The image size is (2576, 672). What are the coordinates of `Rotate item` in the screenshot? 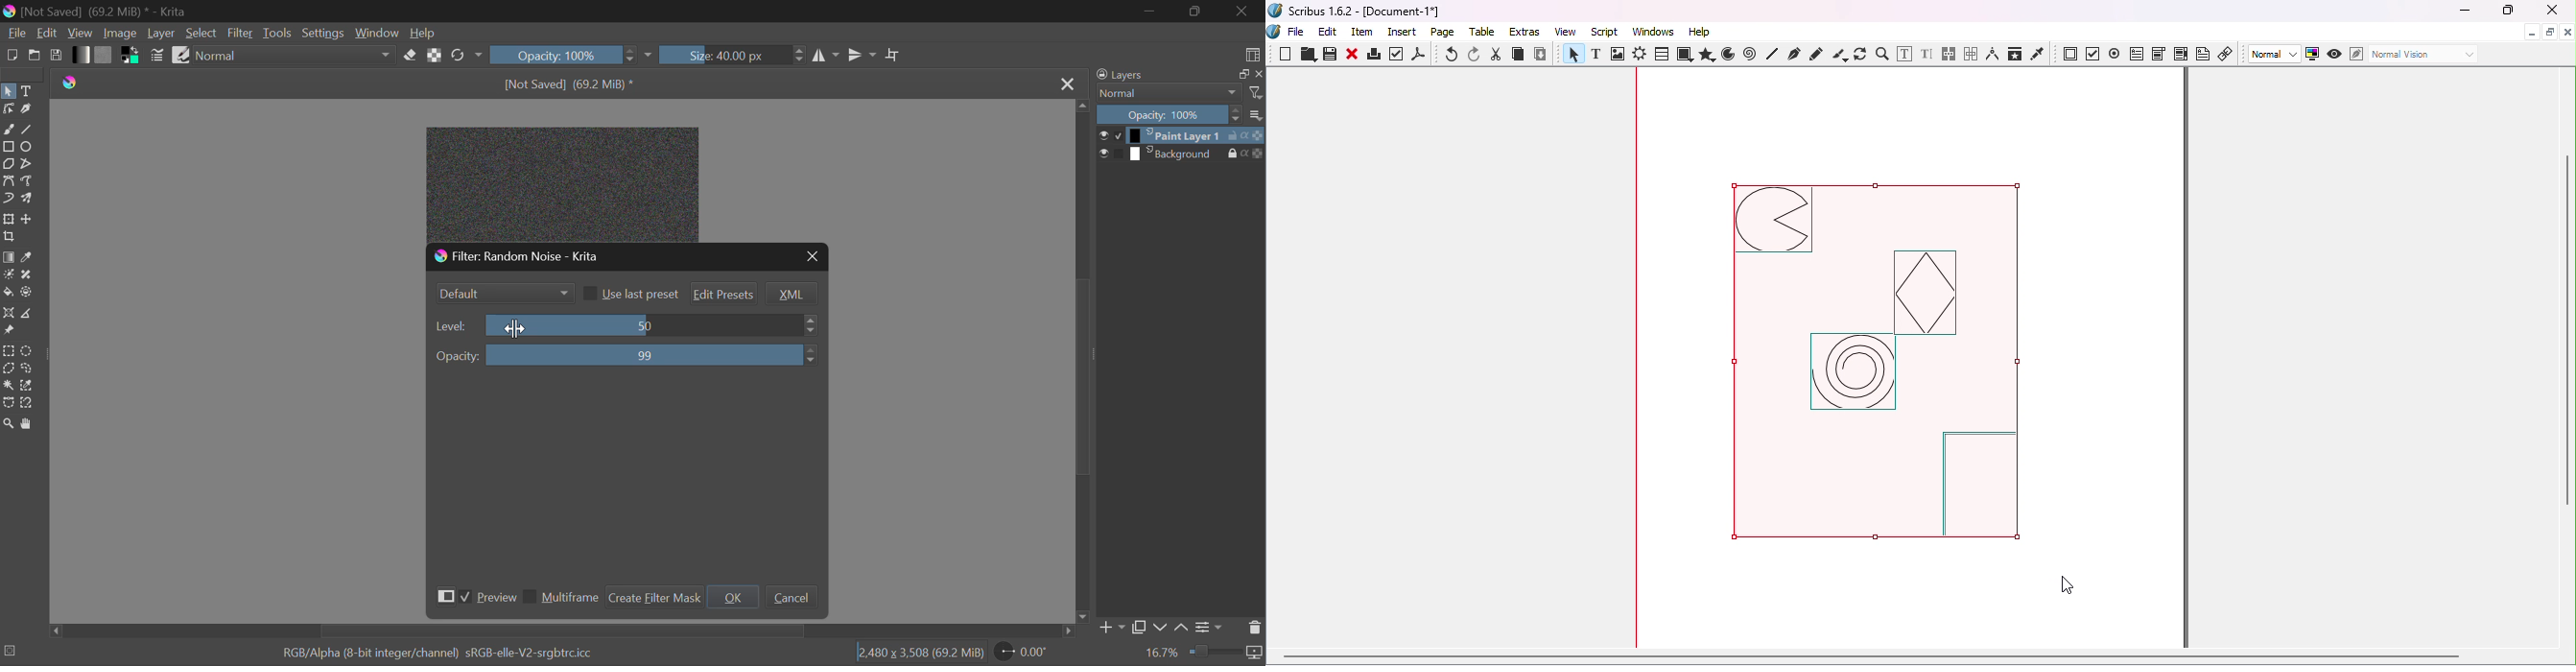 It's located at (1860, 54).